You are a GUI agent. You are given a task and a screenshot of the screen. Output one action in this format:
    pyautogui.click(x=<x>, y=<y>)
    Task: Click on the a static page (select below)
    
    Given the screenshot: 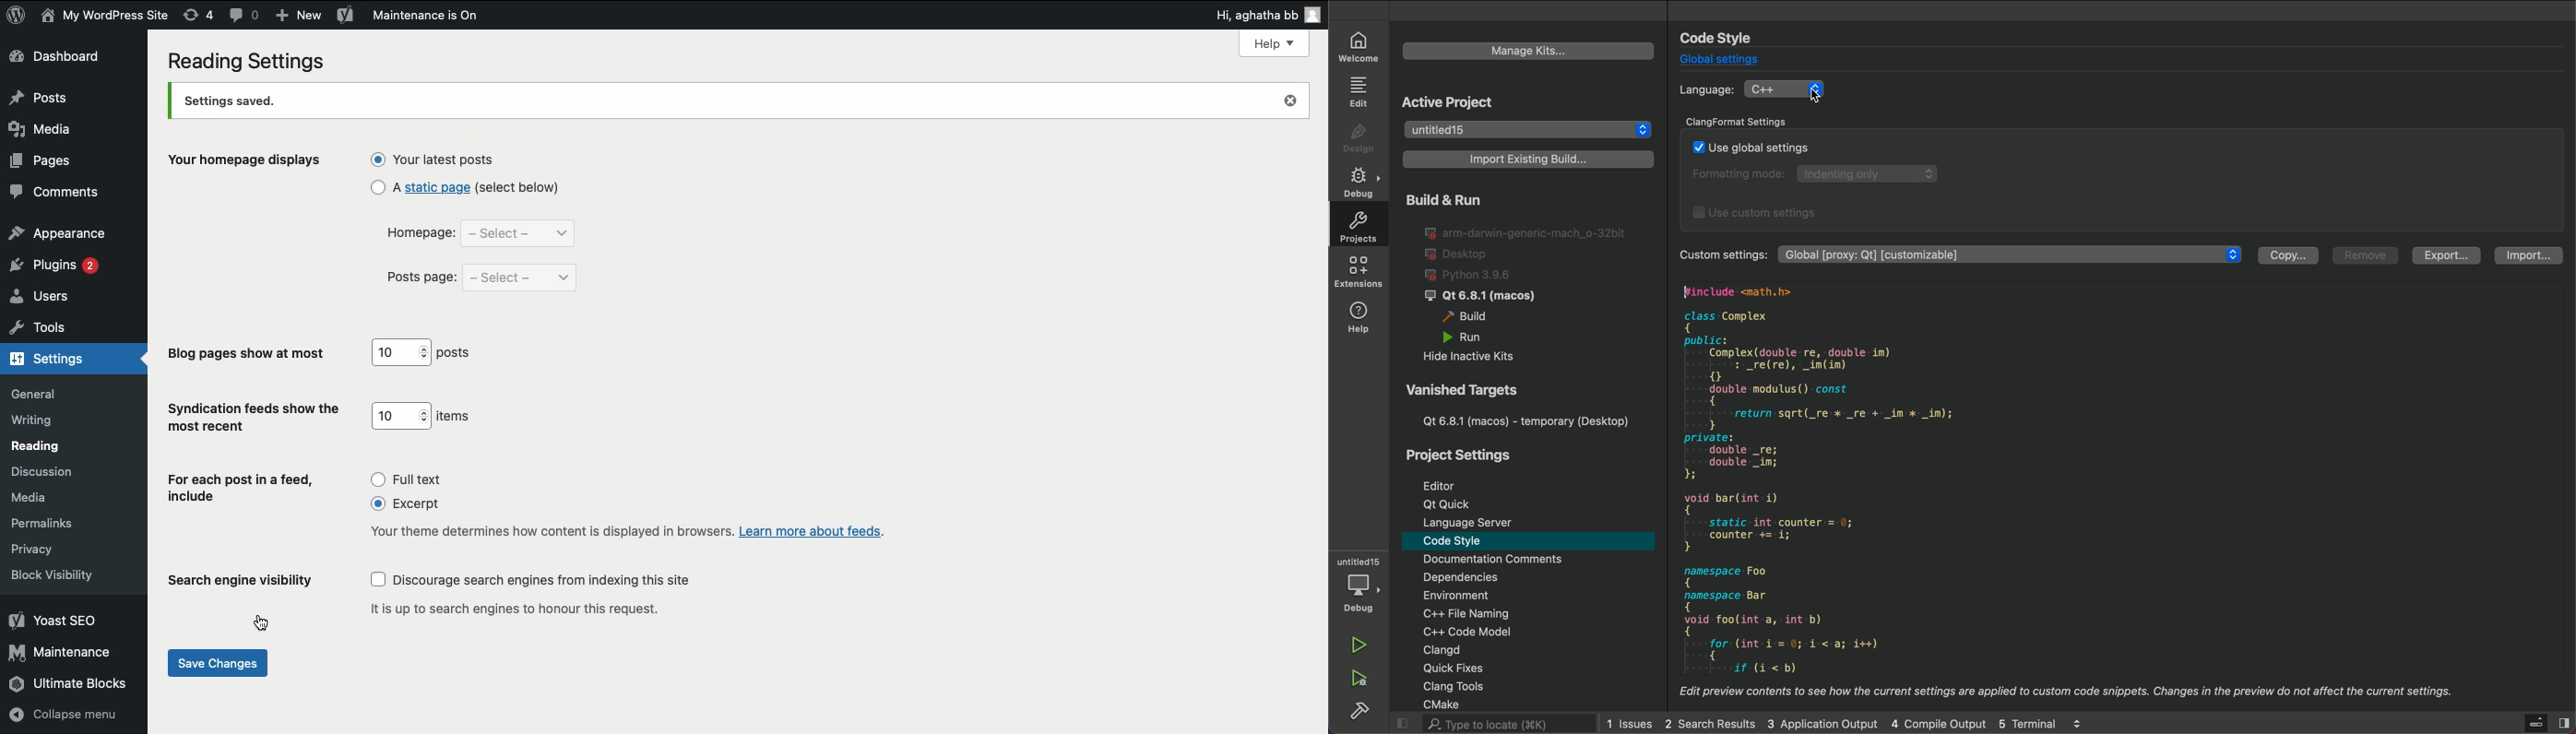 What is the action you would take?
    pyautogui.click(x=466, y=188)
    